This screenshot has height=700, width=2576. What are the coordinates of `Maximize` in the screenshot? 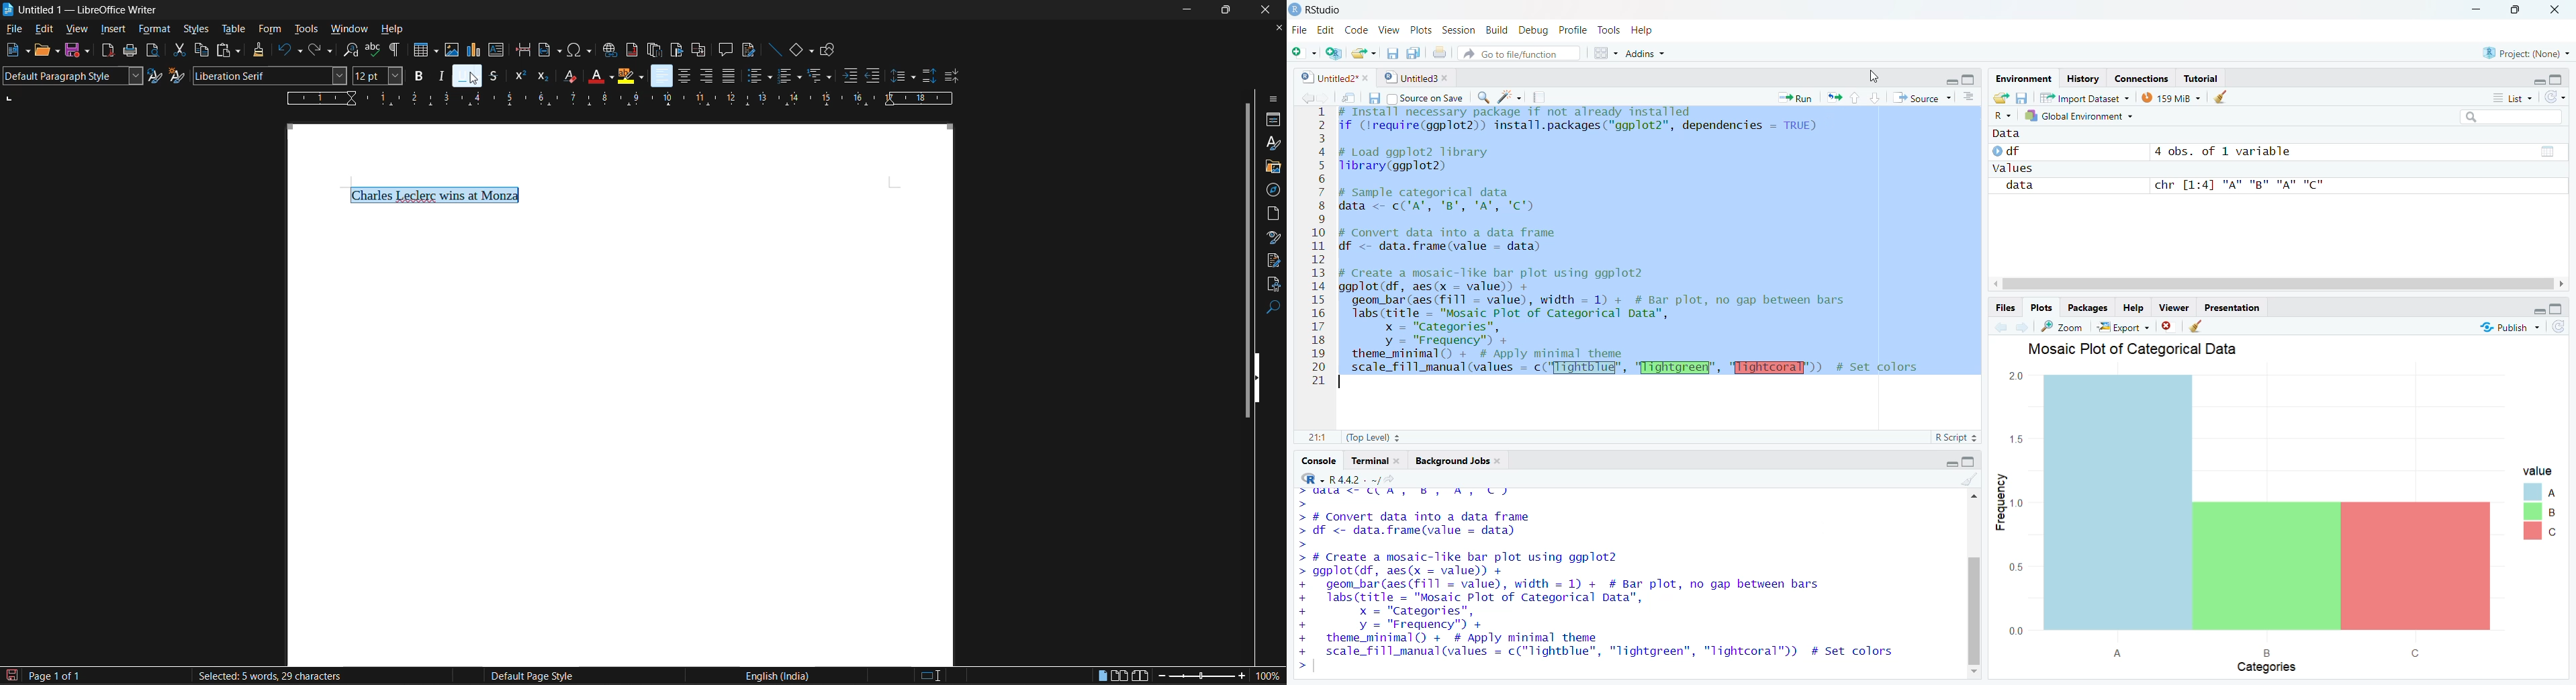 It's located at (2559, 79).